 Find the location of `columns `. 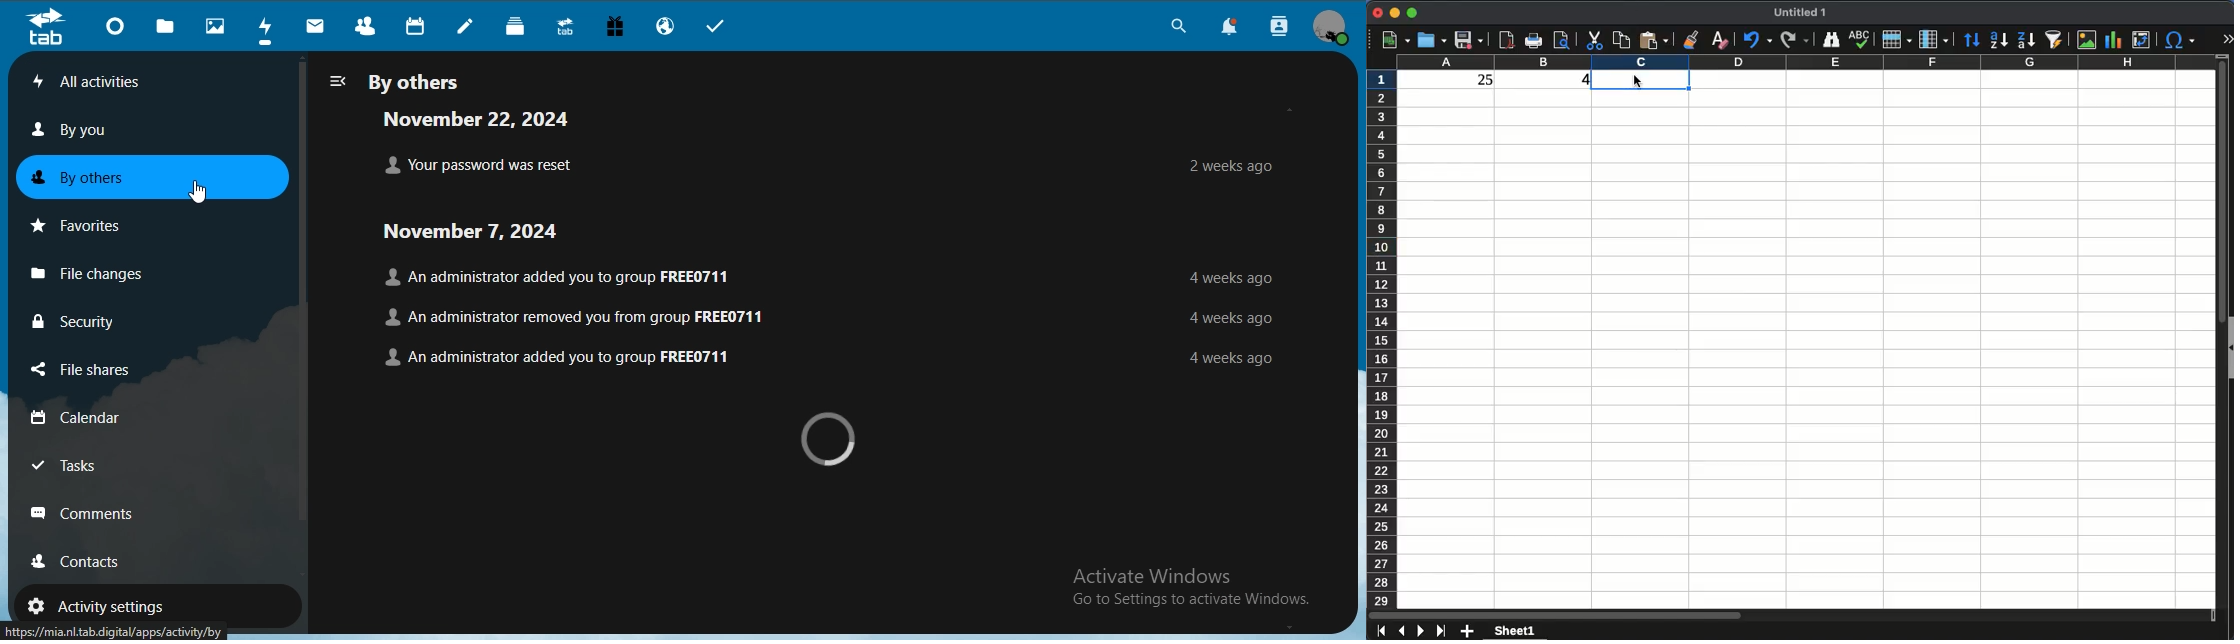

columns  is located at coordinates (1802, 63).